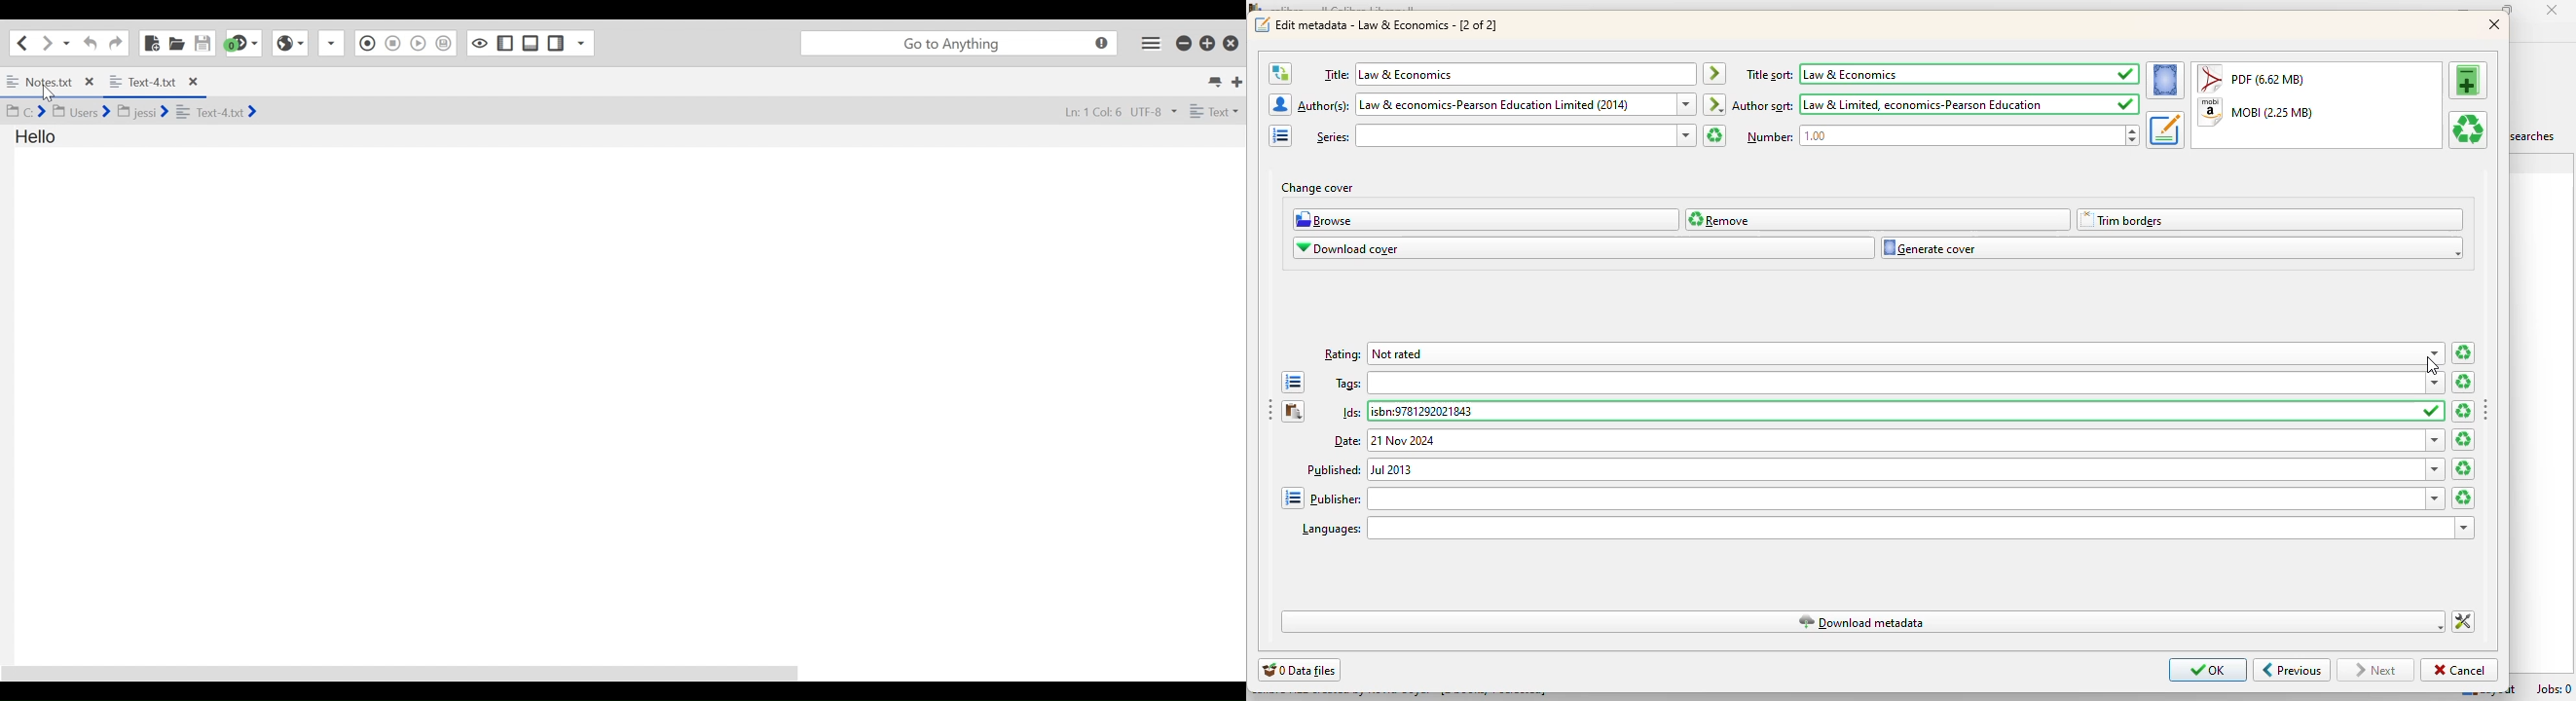 The height and width of the screenshot is (728, 2576). I want to click on immediately create the author sort entry based on the current author entry, so click(1714, 103).